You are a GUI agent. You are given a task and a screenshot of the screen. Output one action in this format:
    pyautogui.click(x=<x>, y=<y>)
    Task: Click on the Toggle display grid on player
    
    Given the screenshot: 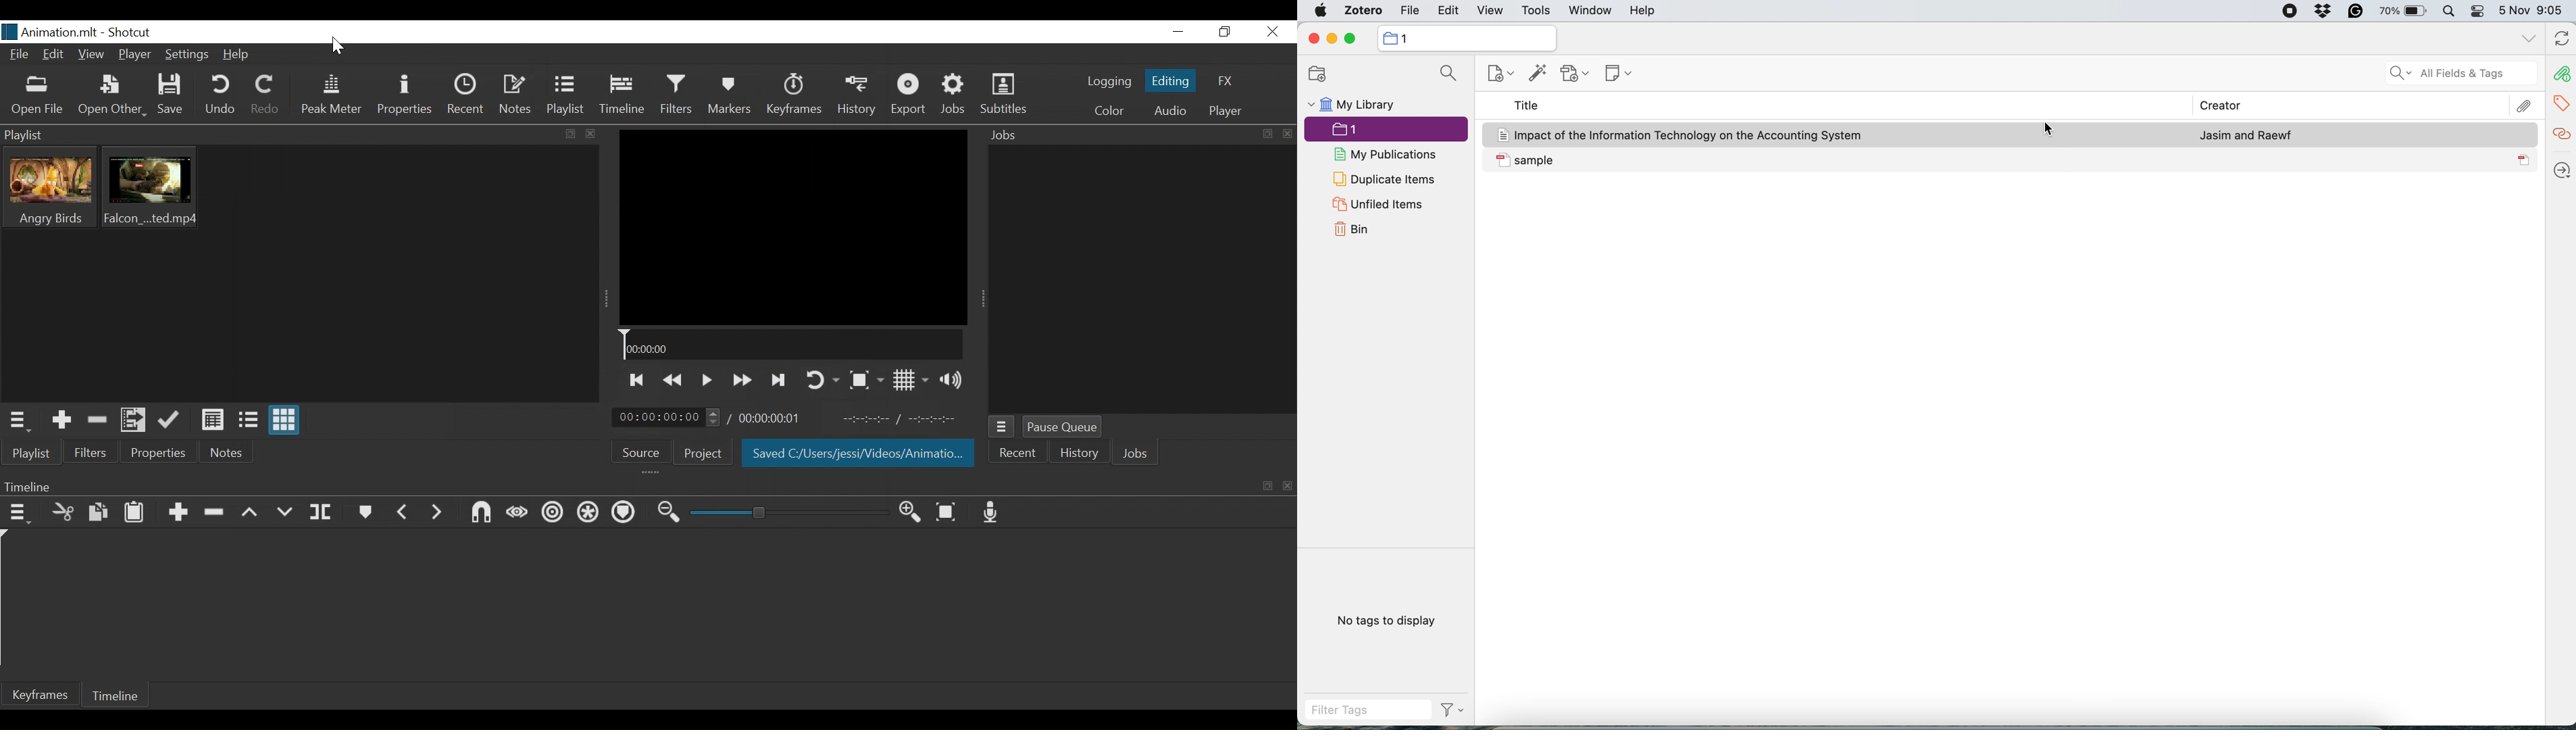 What is the action you would take?
    pyautogui.click(x=911, y=380)
    